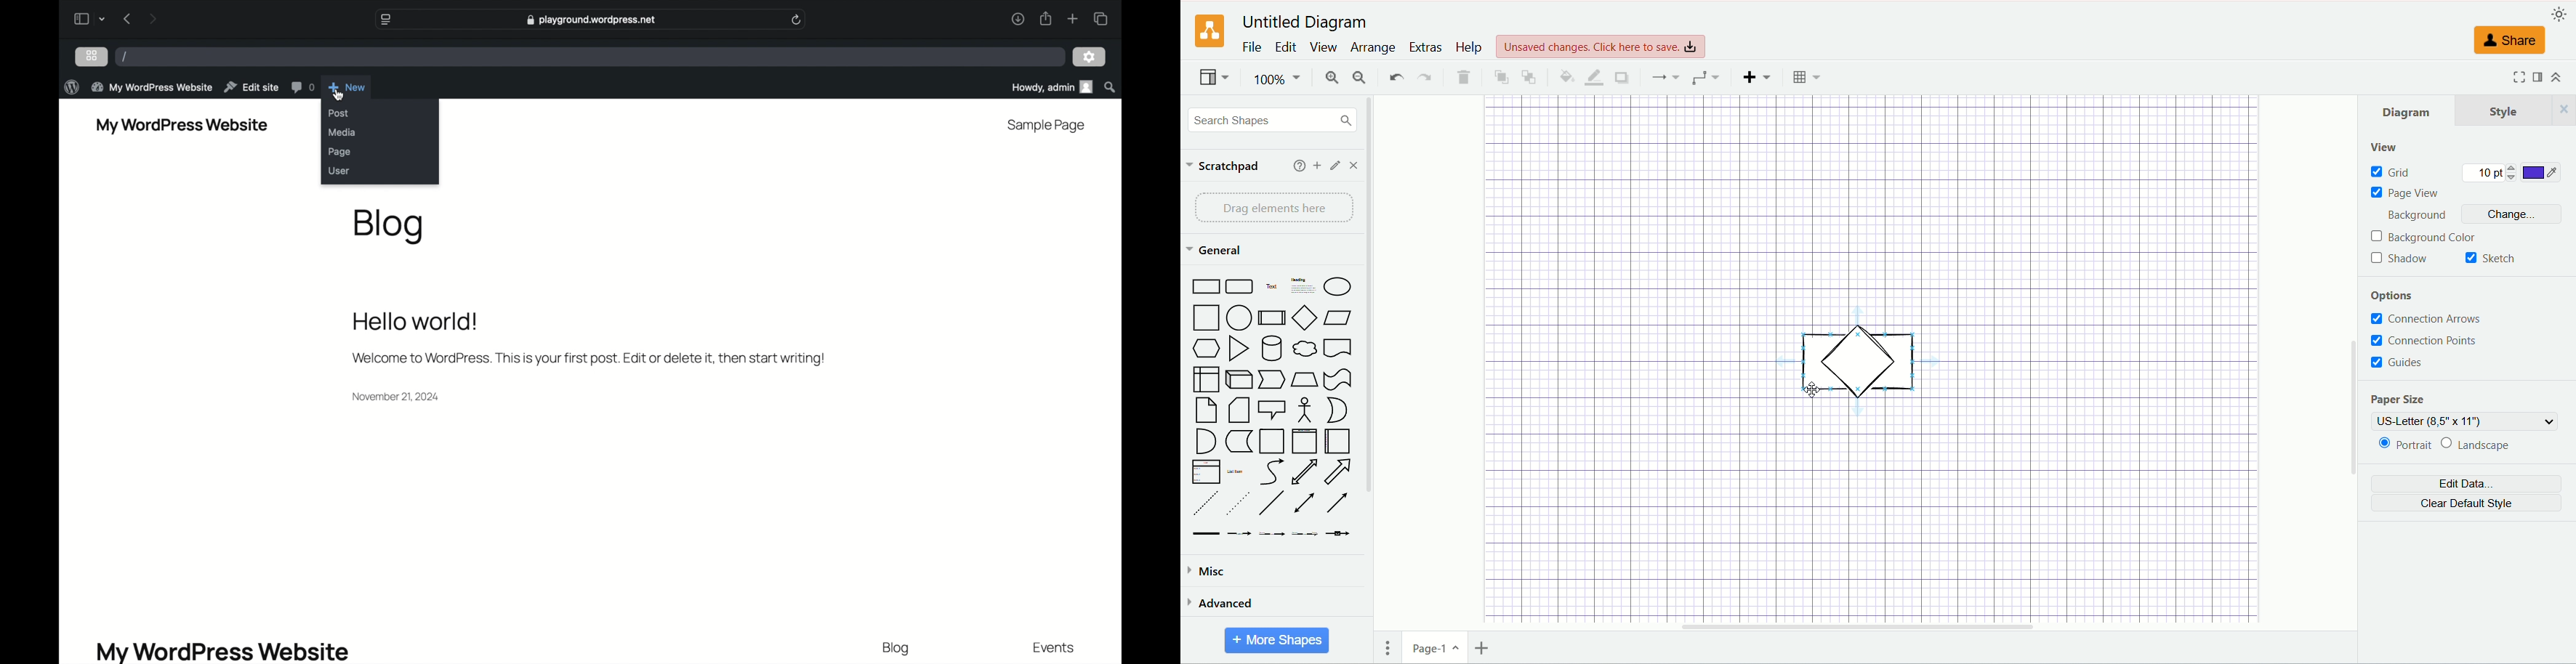  What do you see at coordinates (1278, 639) in the screenshot?
I see `more shapes` at bounding box center [1278, 639].